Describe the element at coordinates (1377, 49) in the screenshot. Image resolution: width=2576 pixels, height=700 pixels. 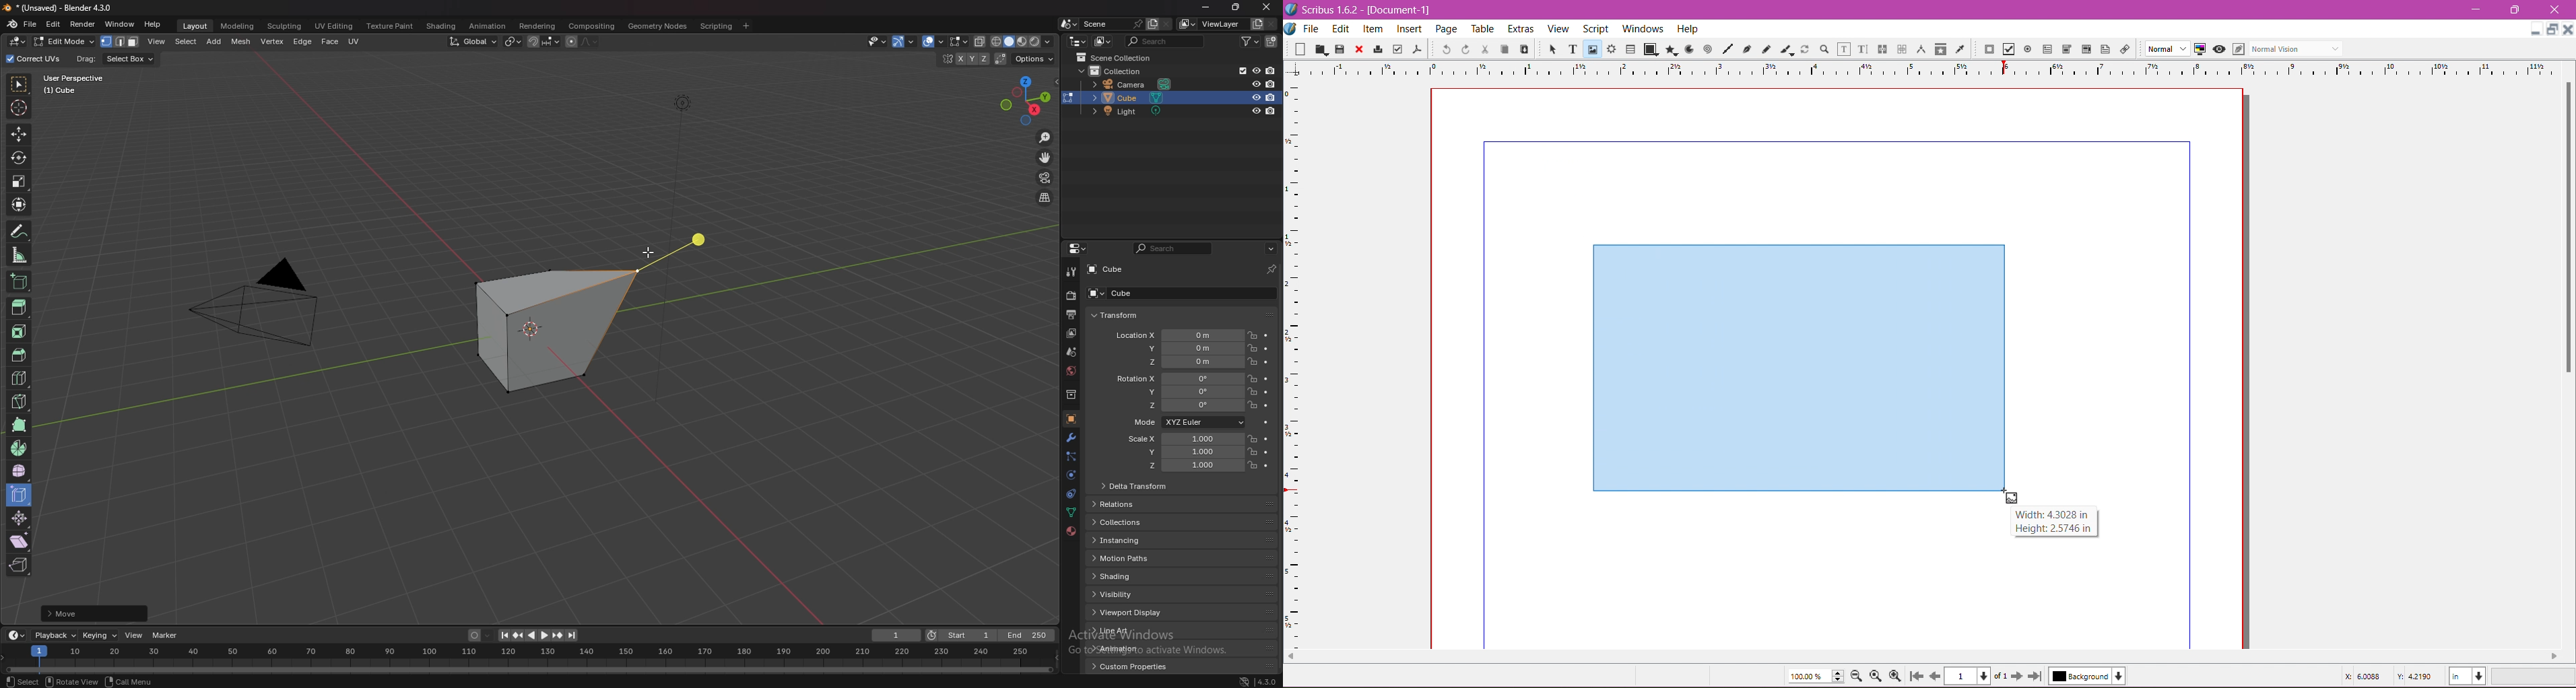
I see `Print` at that location.